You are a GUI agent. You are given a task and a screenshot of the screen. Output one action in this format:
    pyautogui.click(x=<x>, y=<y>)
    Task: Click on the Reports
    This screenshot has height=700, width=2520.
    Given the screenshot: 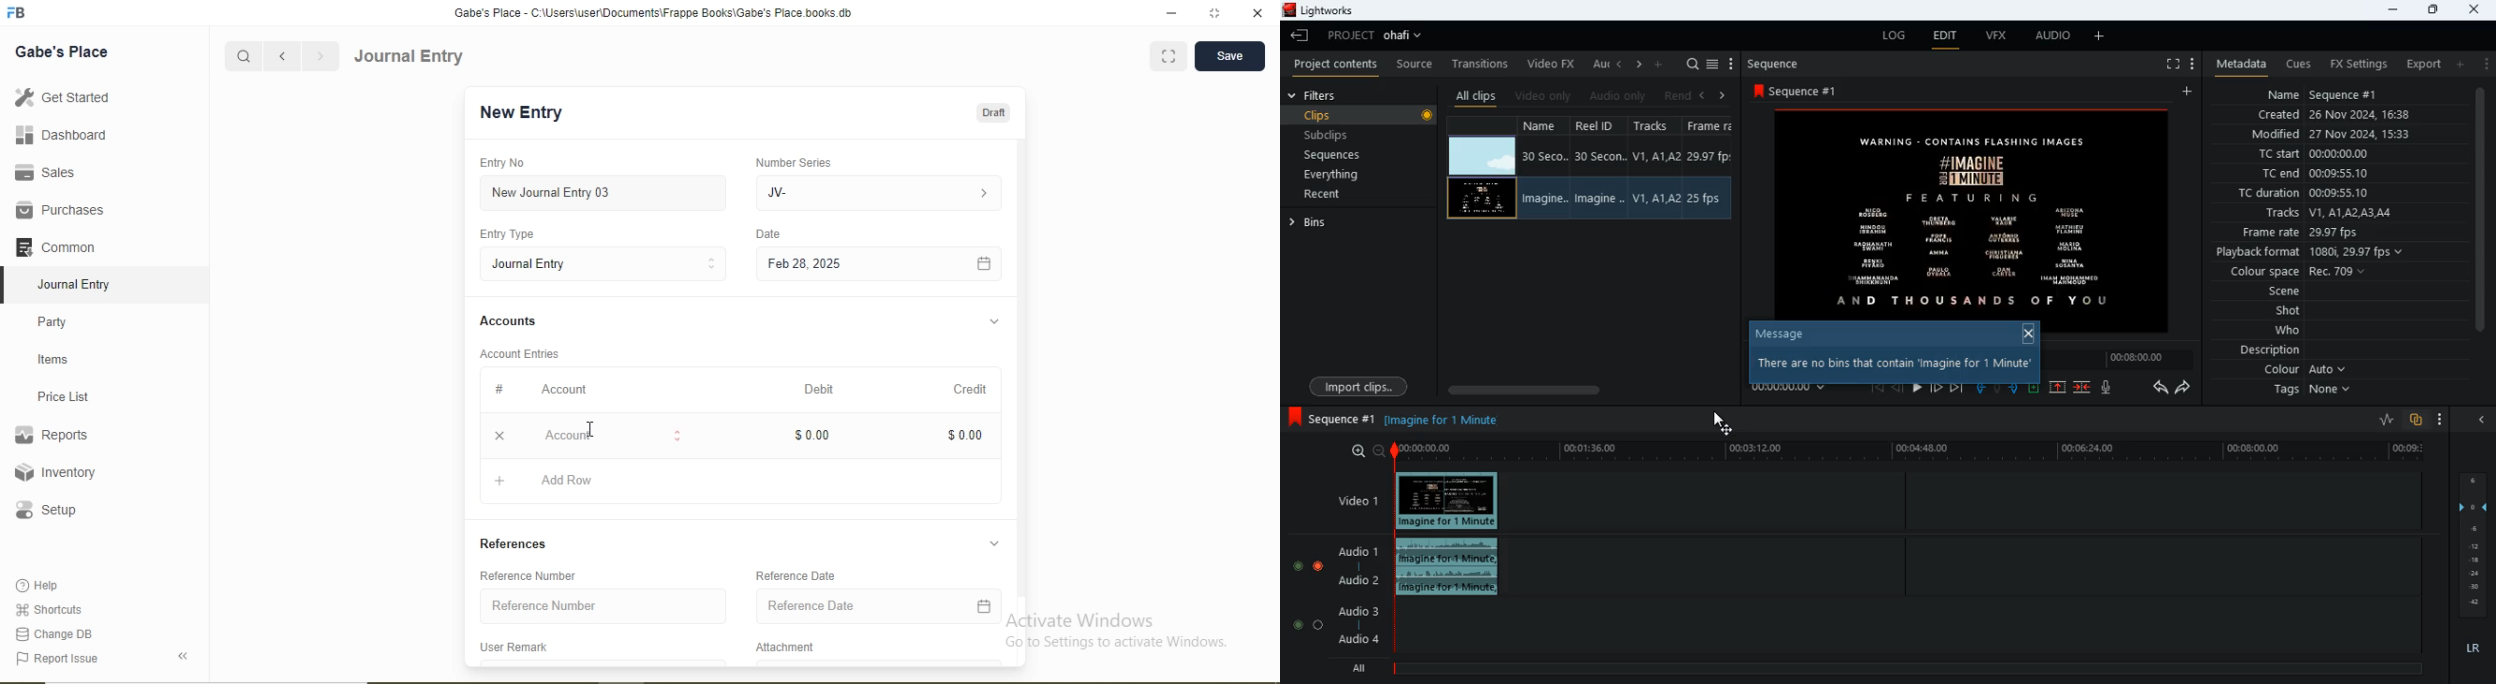 What is the action you would take?
    pyautogui.click(x=51, y=435)
    